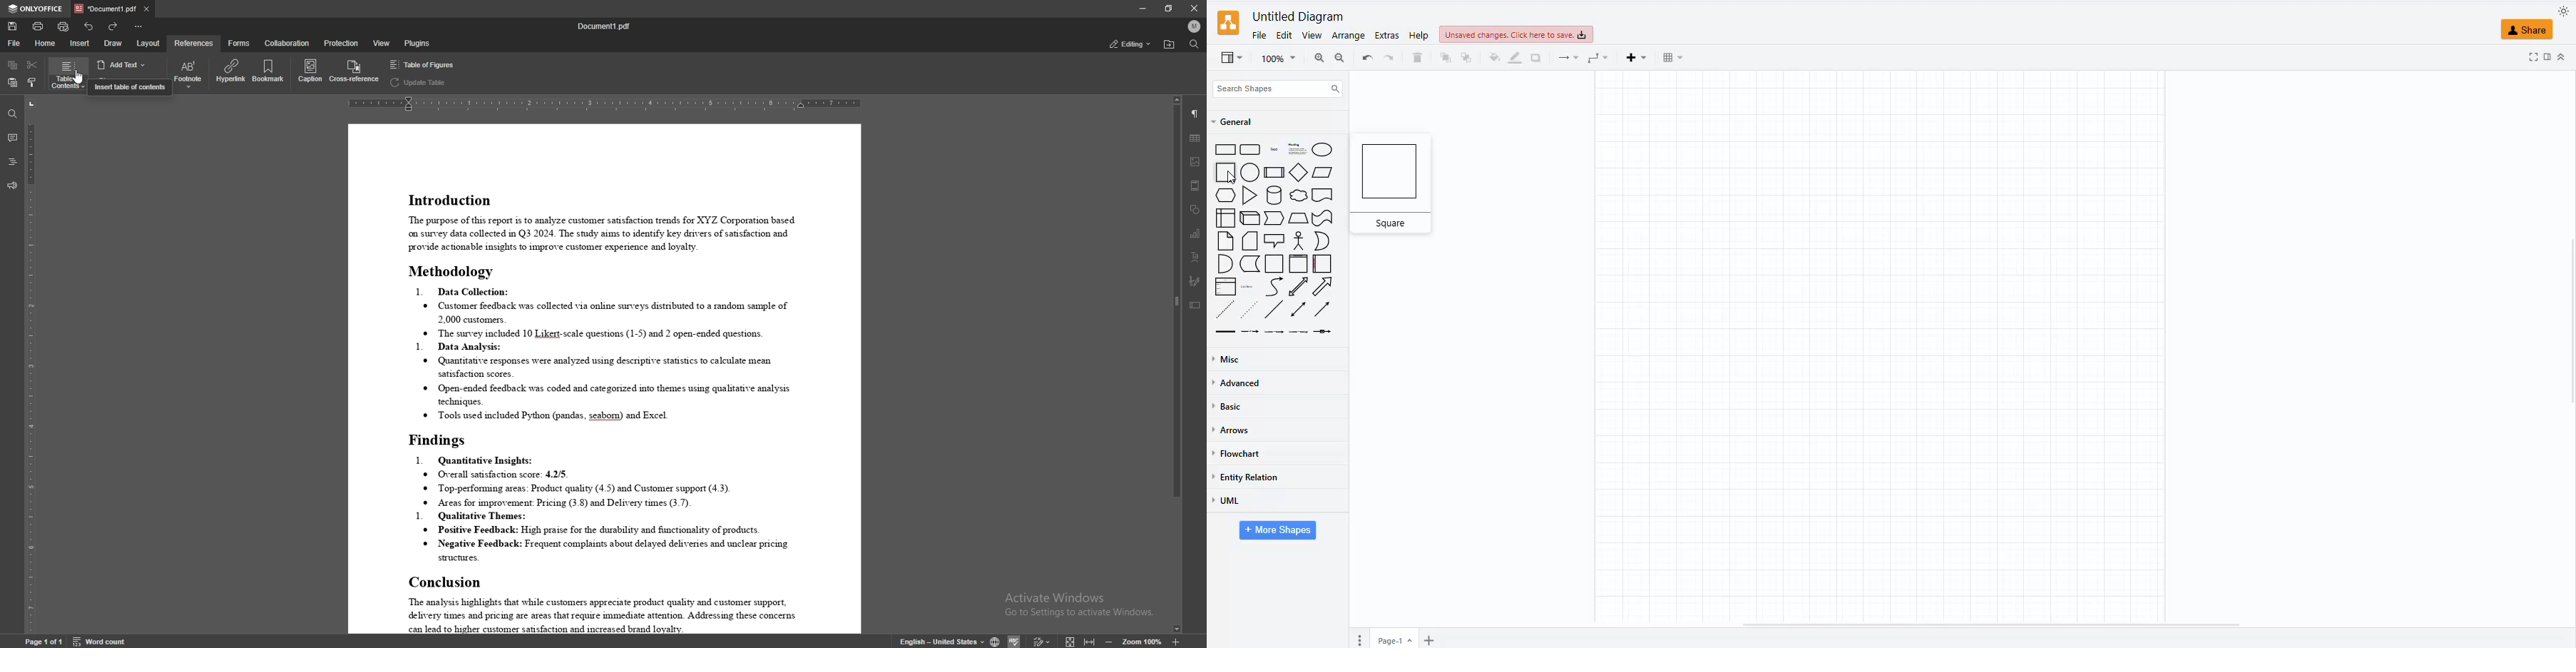 Image resolution: width=2576 pixels, height=672 pixels. What do you see at coordinates (1296, 149) in the screenshot?
I see `heading` at bounding box center [1296, 149].